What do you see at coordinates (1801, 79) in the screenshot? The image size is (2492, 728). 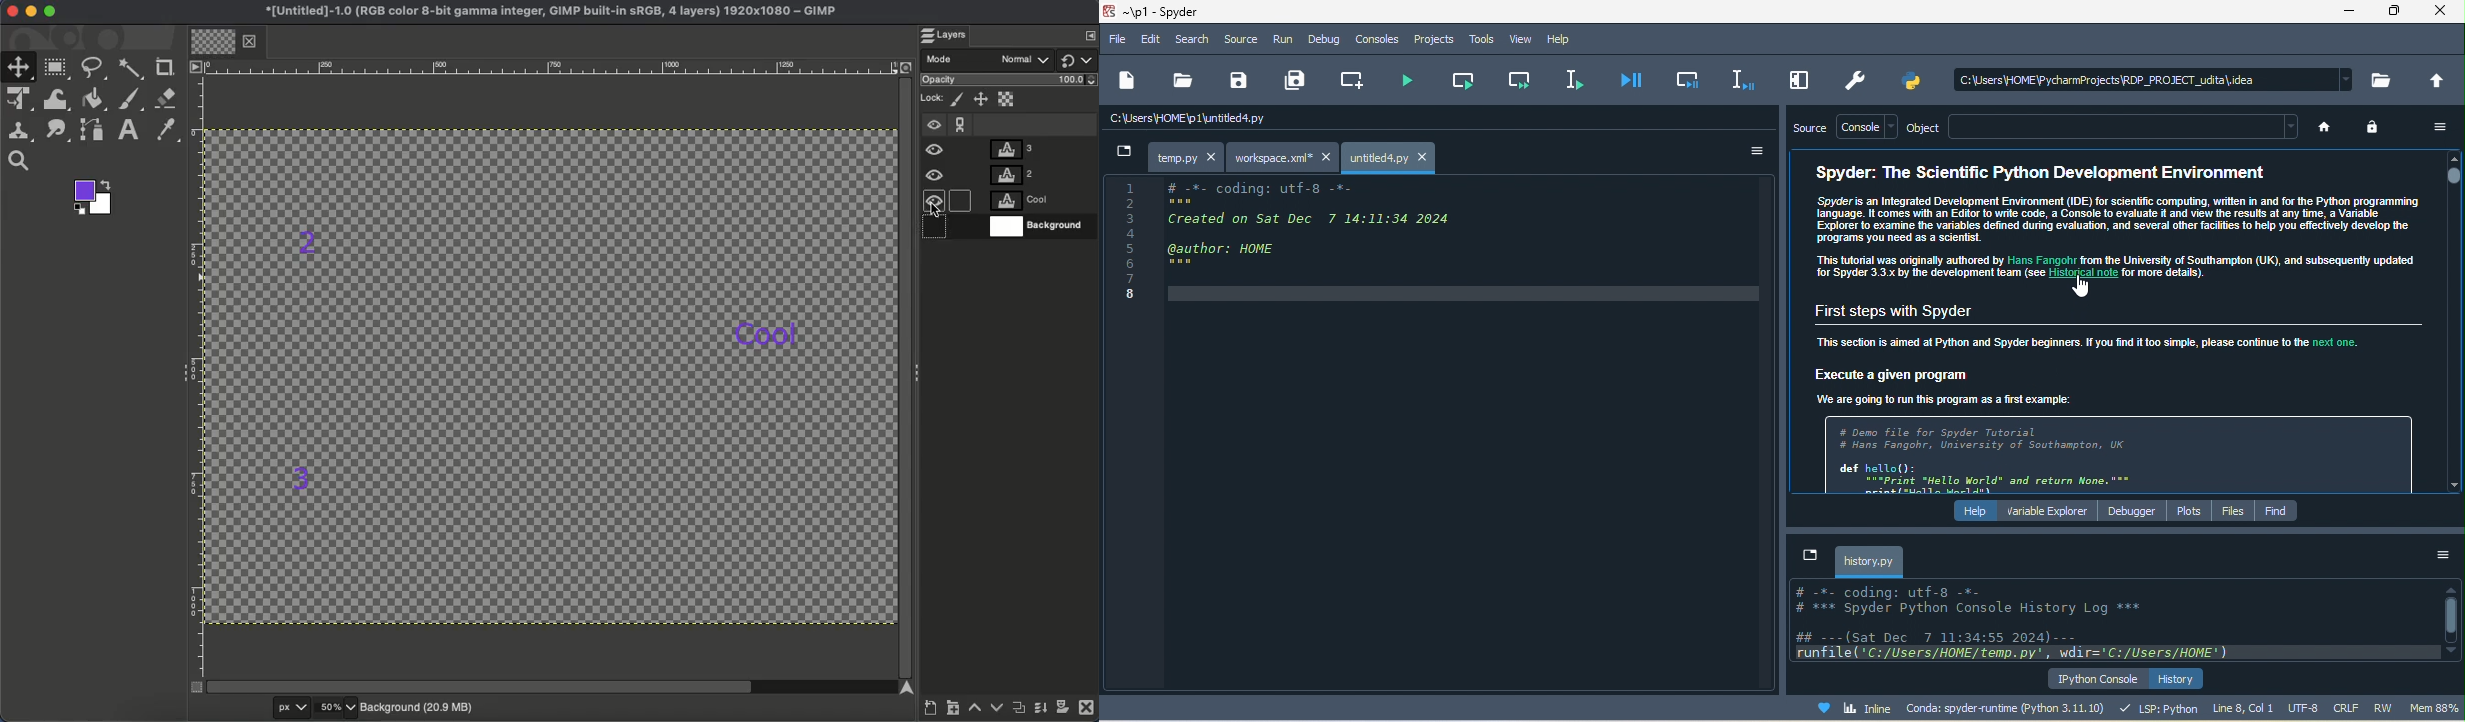 I see `maximize current pane` at bounding box center [1801, 79].